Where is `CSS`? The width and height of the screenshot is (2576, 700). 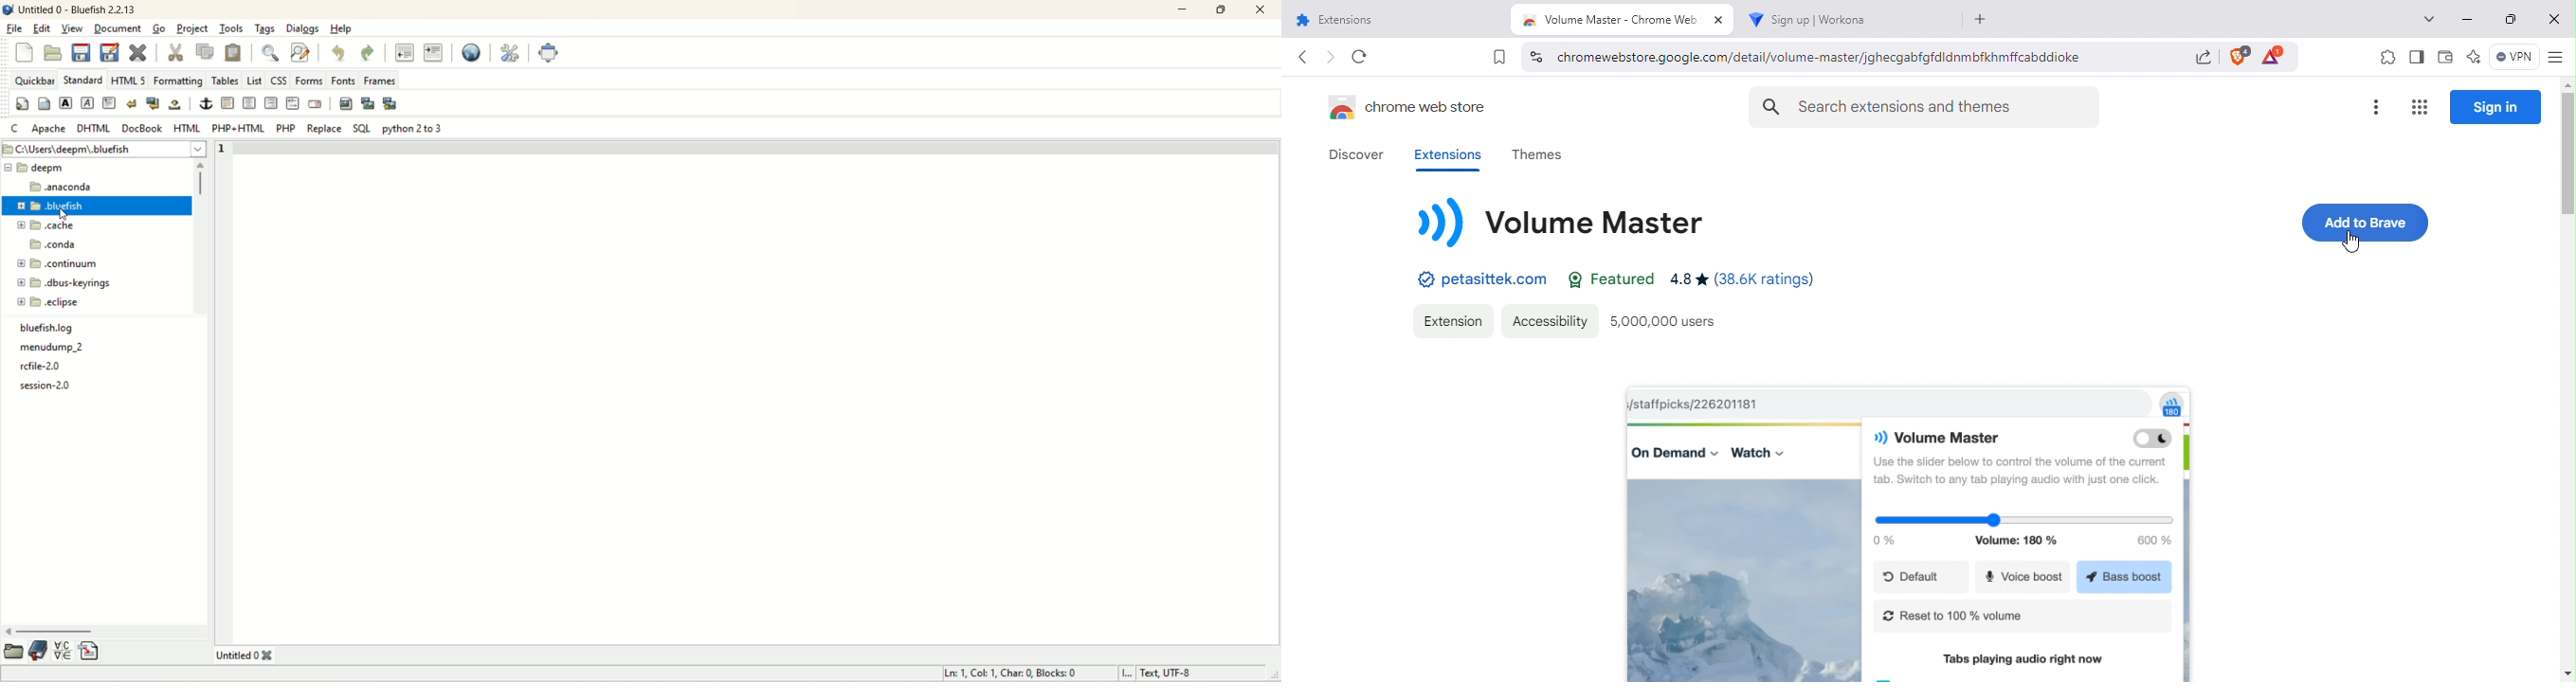
CSS is located at coordinates (280, 80).